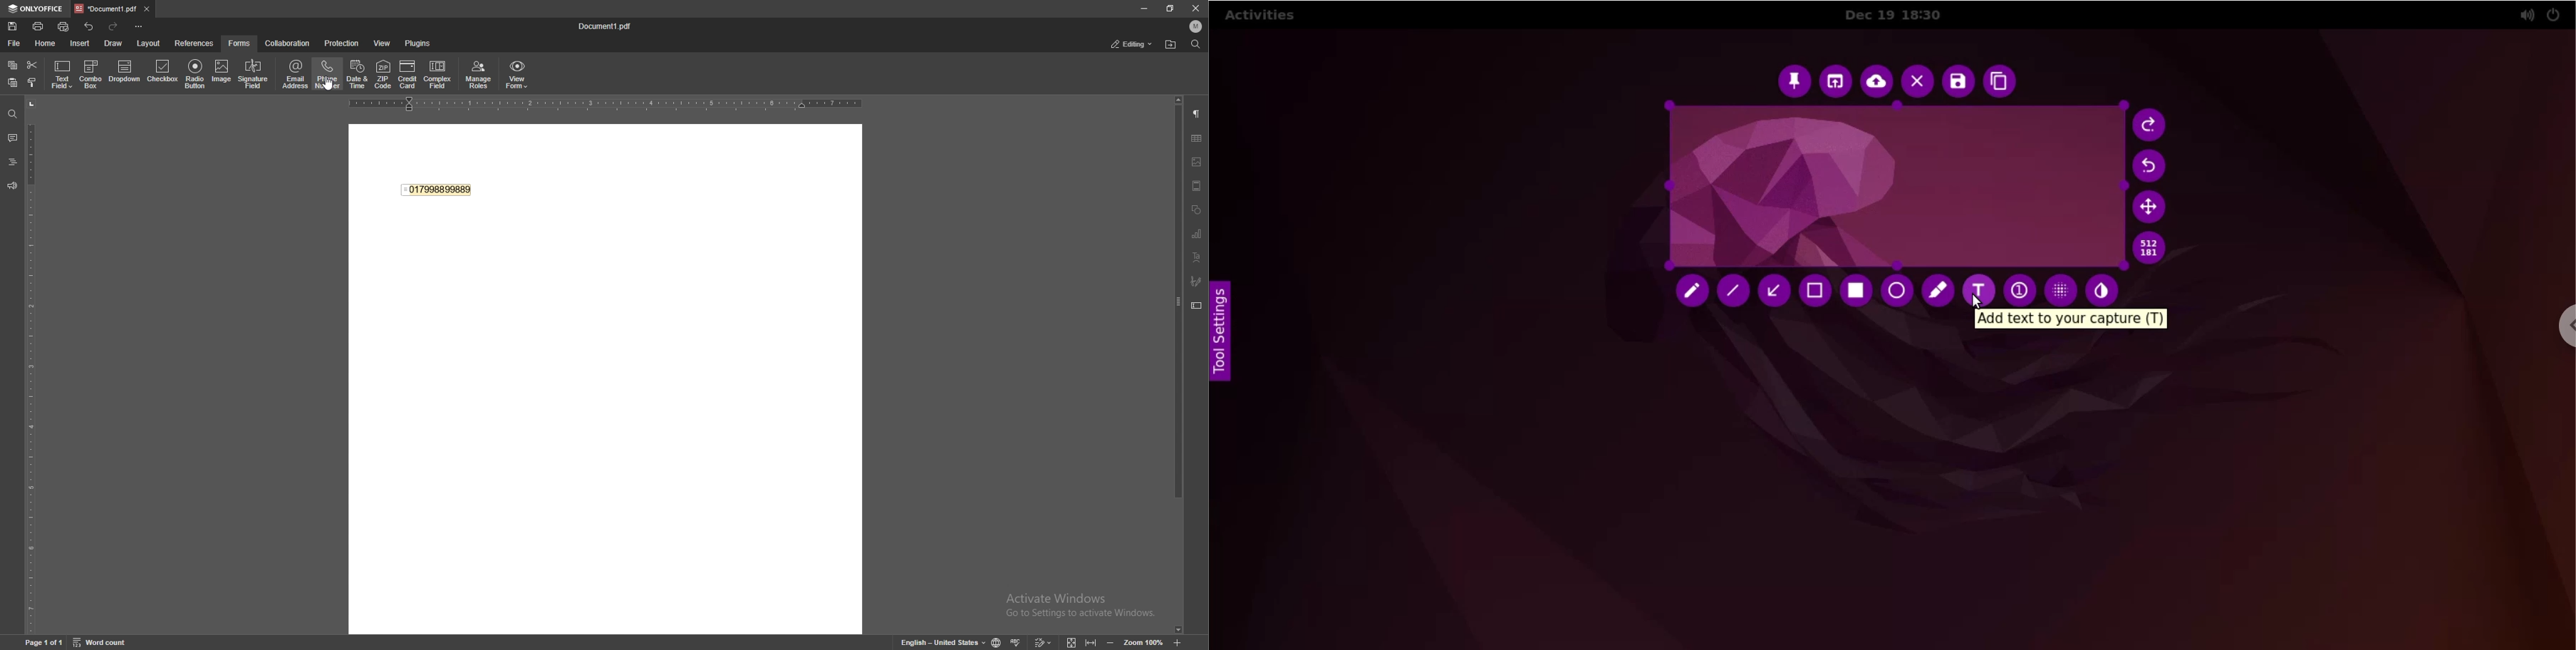 This screenshot has width=2576, height=672. What do you see at coordinates (12, 65) in the screenshot?
I see `copy` at bounding box center [12, 65].